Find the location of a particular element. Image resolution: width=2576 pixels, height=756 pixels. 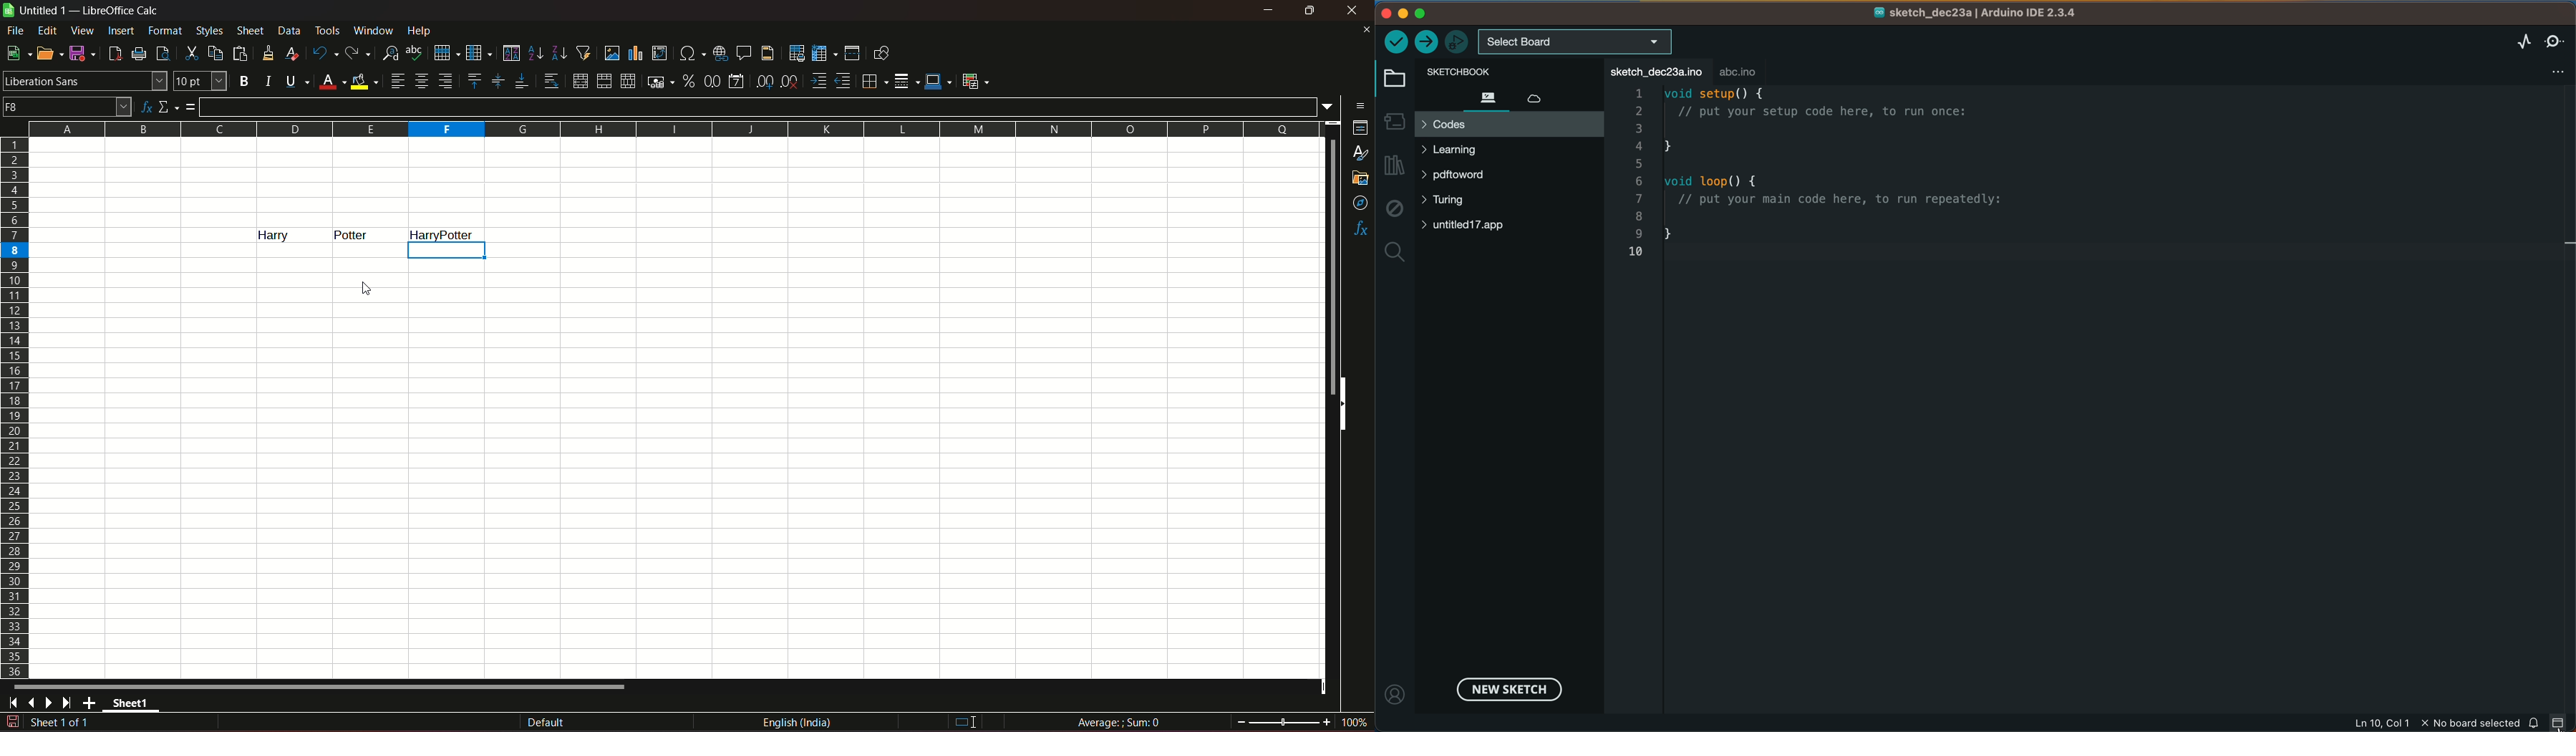

insert hyperlink is located at coordinates (718, 52).